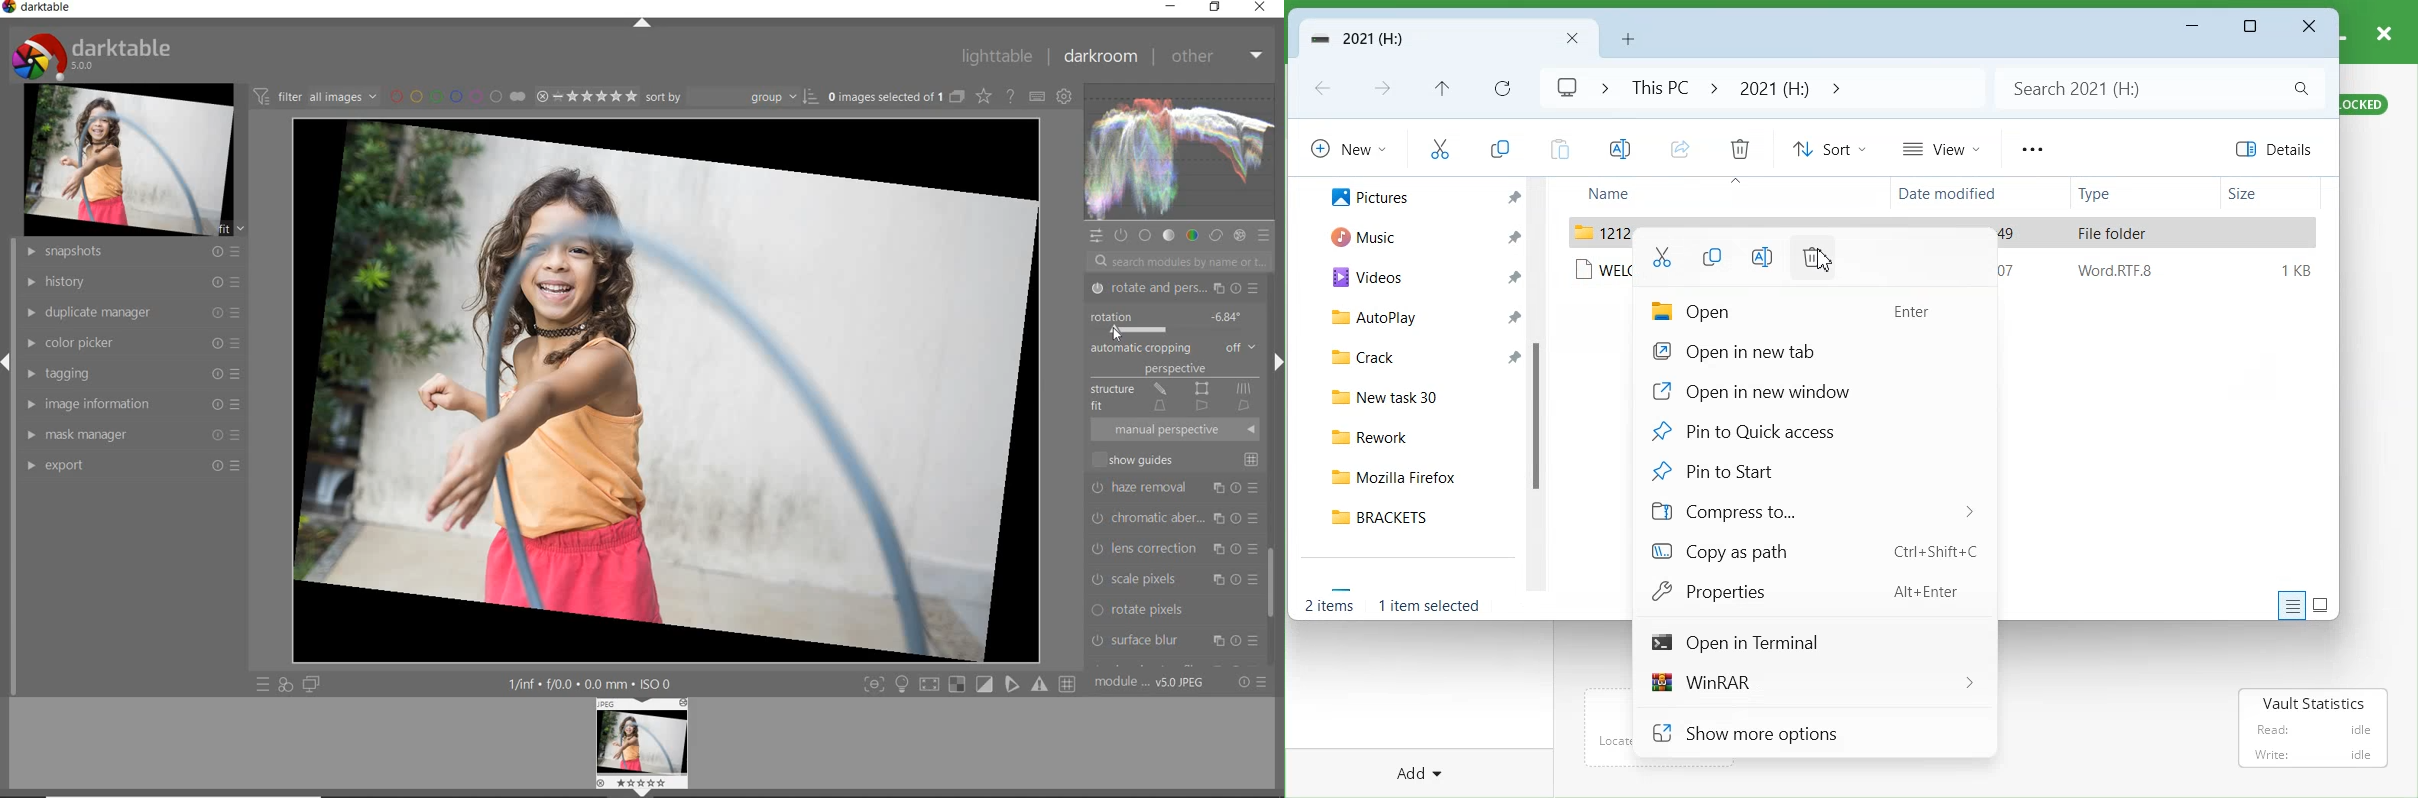 Image resolution: width=2436 pixels, height=812 pixels. Describe the element at coordinates (1808, 431) in the screenshot. I see `Pin to Quick access` at that location.